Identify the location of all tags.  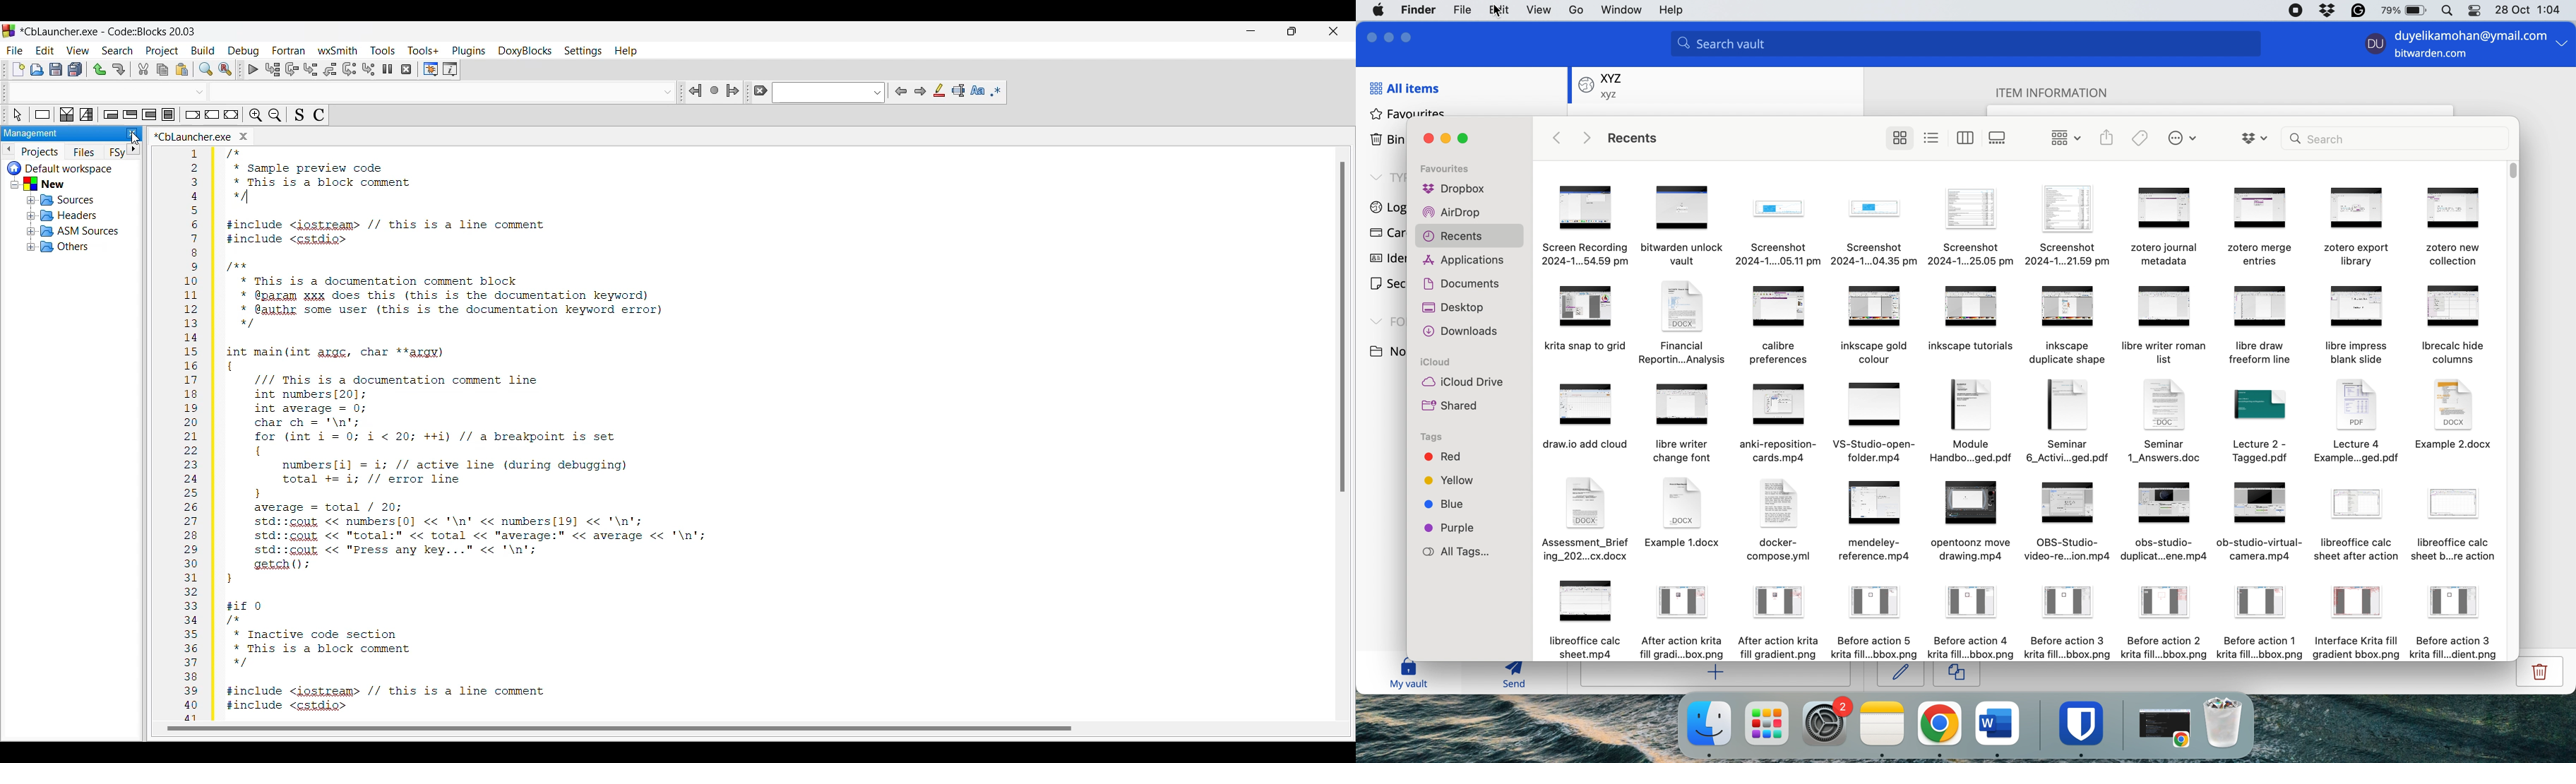
(1462, 552).